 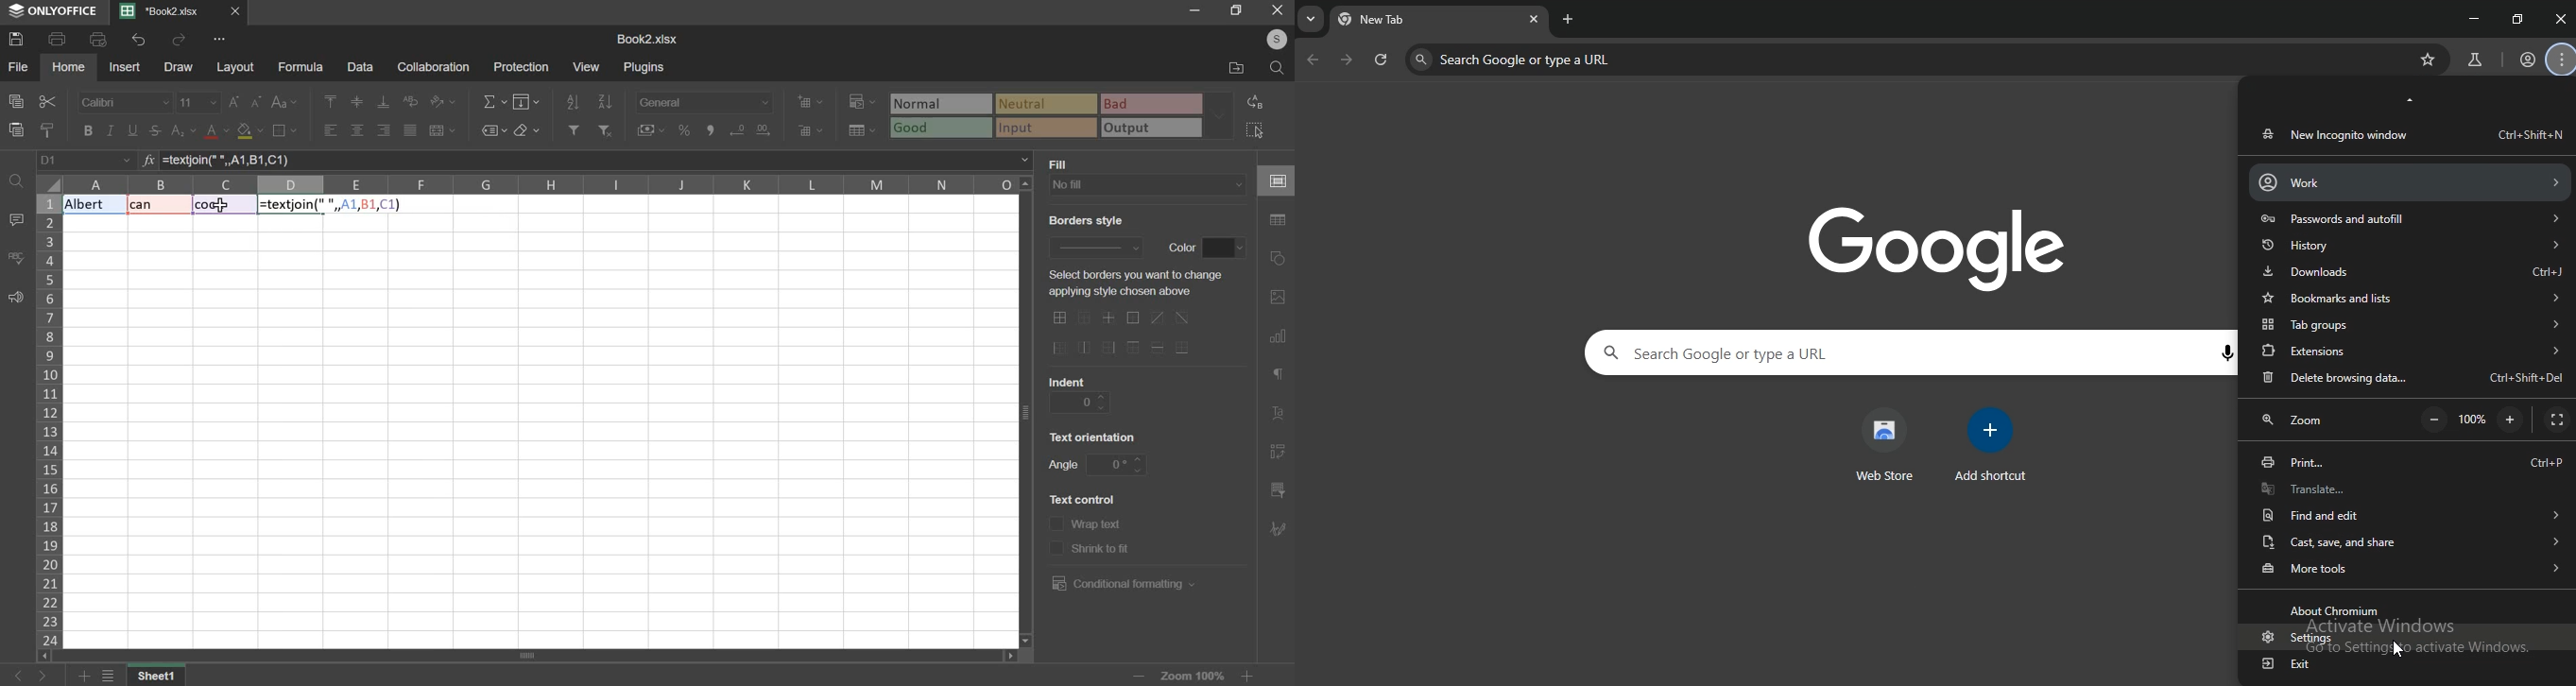 What do you see at coordinates (527, 130) in the screenshot?
I see `clear` at bounding box center [527, 130].